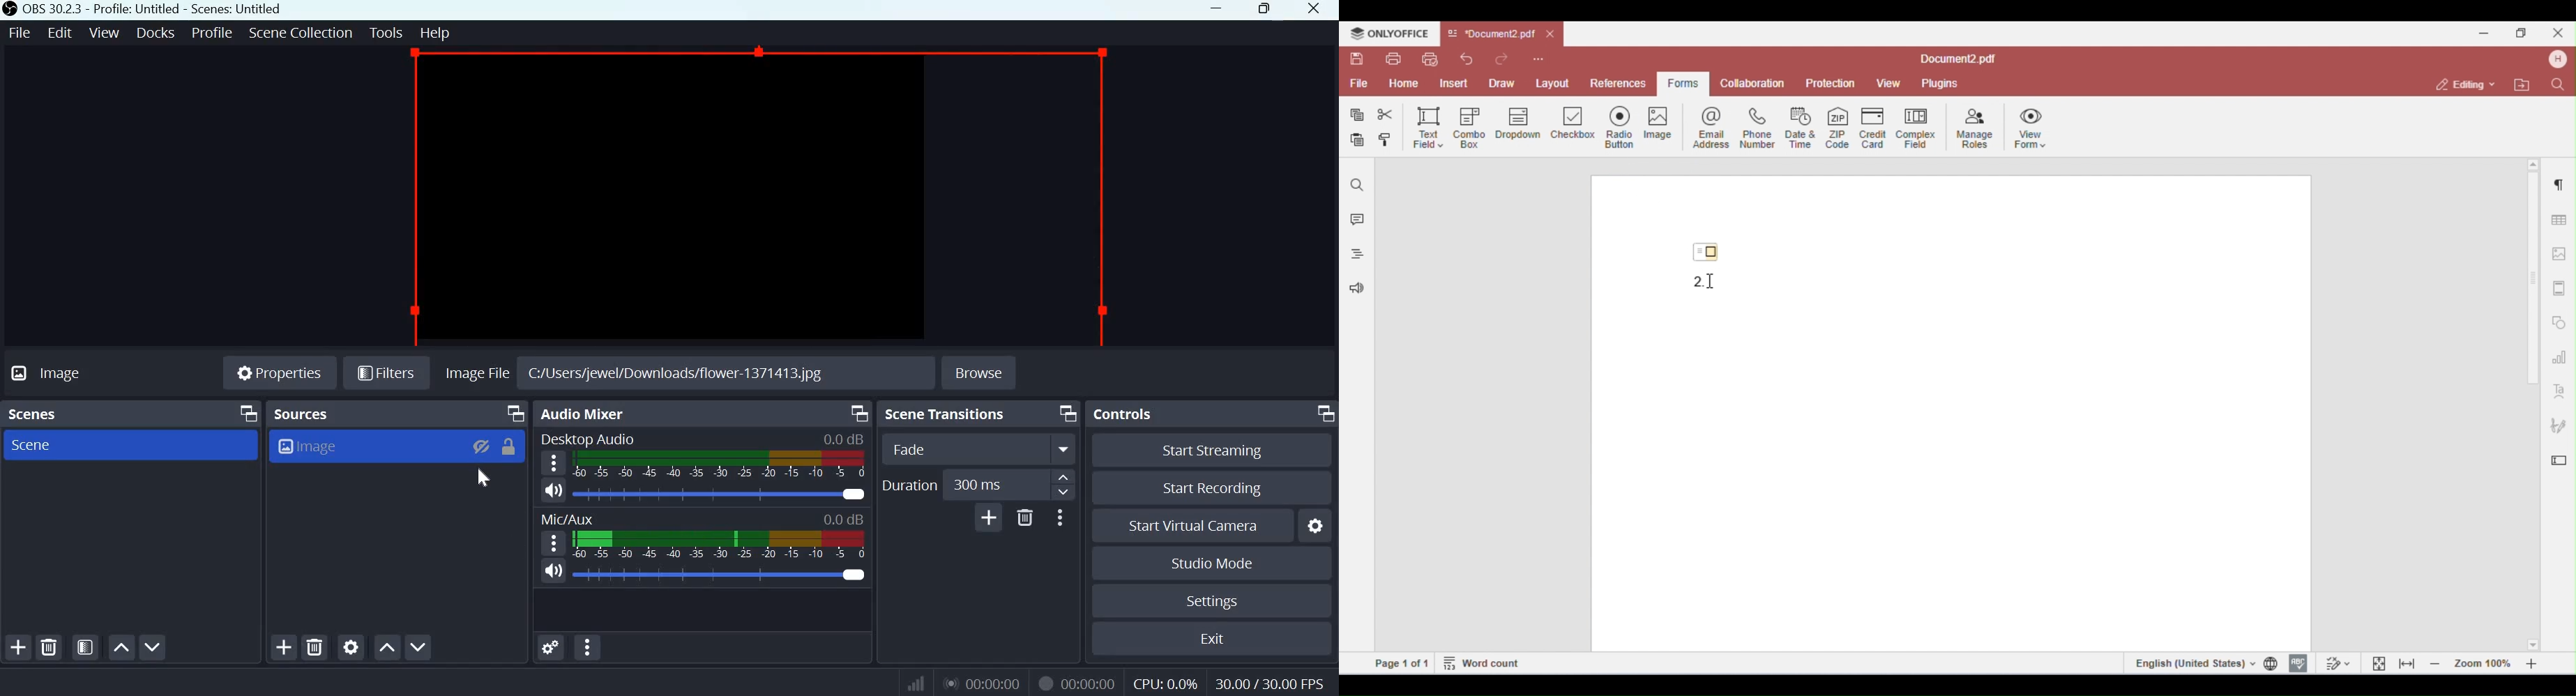 The height and width of the screenshot is (700, 2576). Describe the element at coordinates (151, 10) in the screenshot. I see `OBS 30.3.3 - Profile: Untitled - Scenes: Untitled` at that location.